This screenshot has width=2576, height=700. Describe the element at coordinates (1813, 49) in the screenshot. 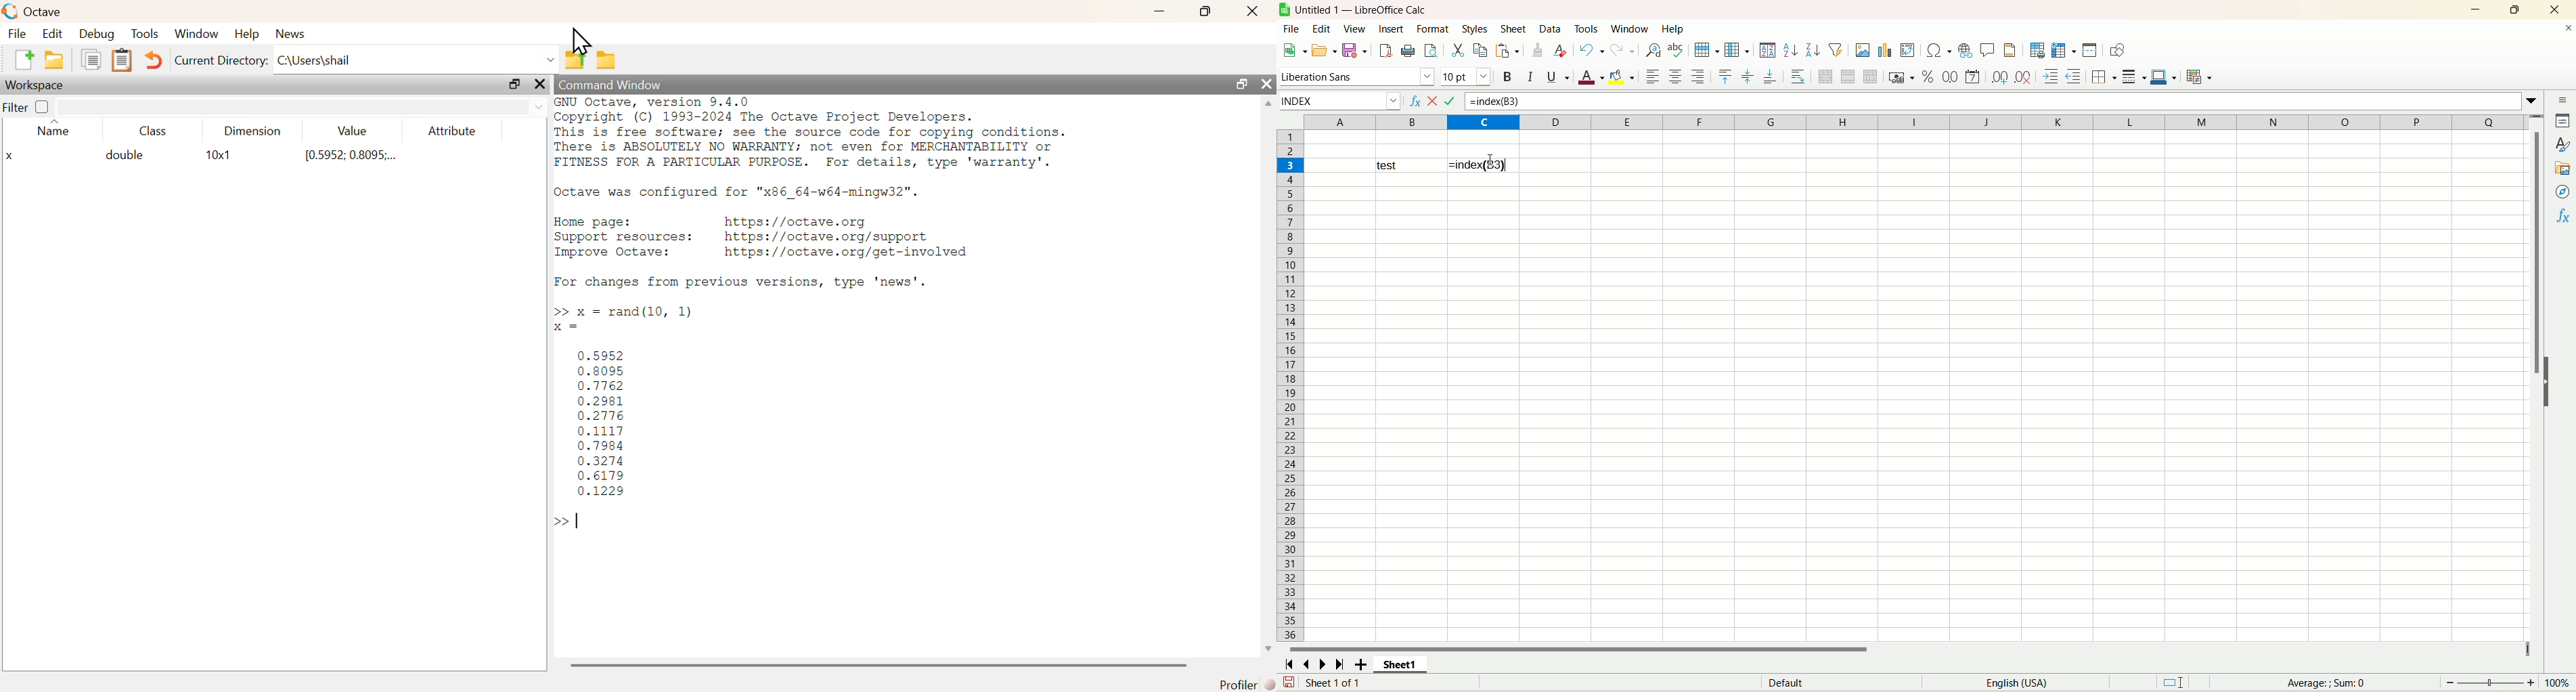

I see `Sort descending` at that location.